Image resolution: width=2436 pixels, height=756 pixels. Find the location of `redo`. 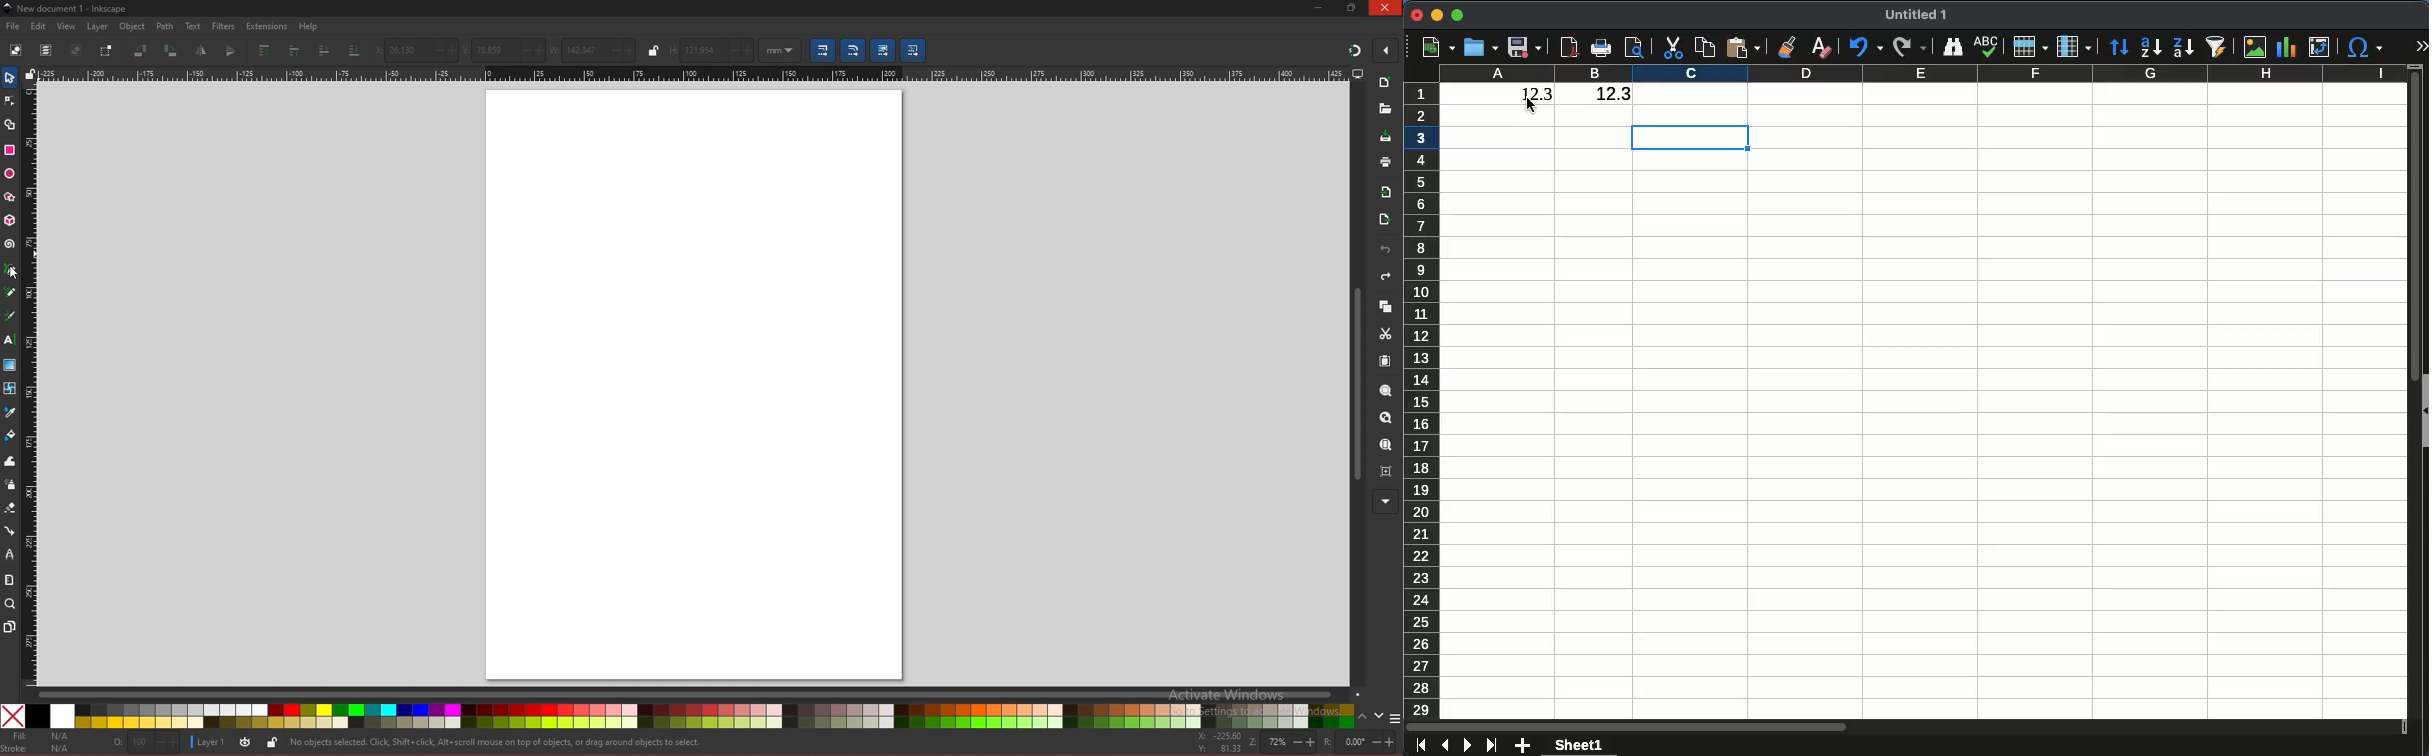

redo is located at coordinates (1910, 48).